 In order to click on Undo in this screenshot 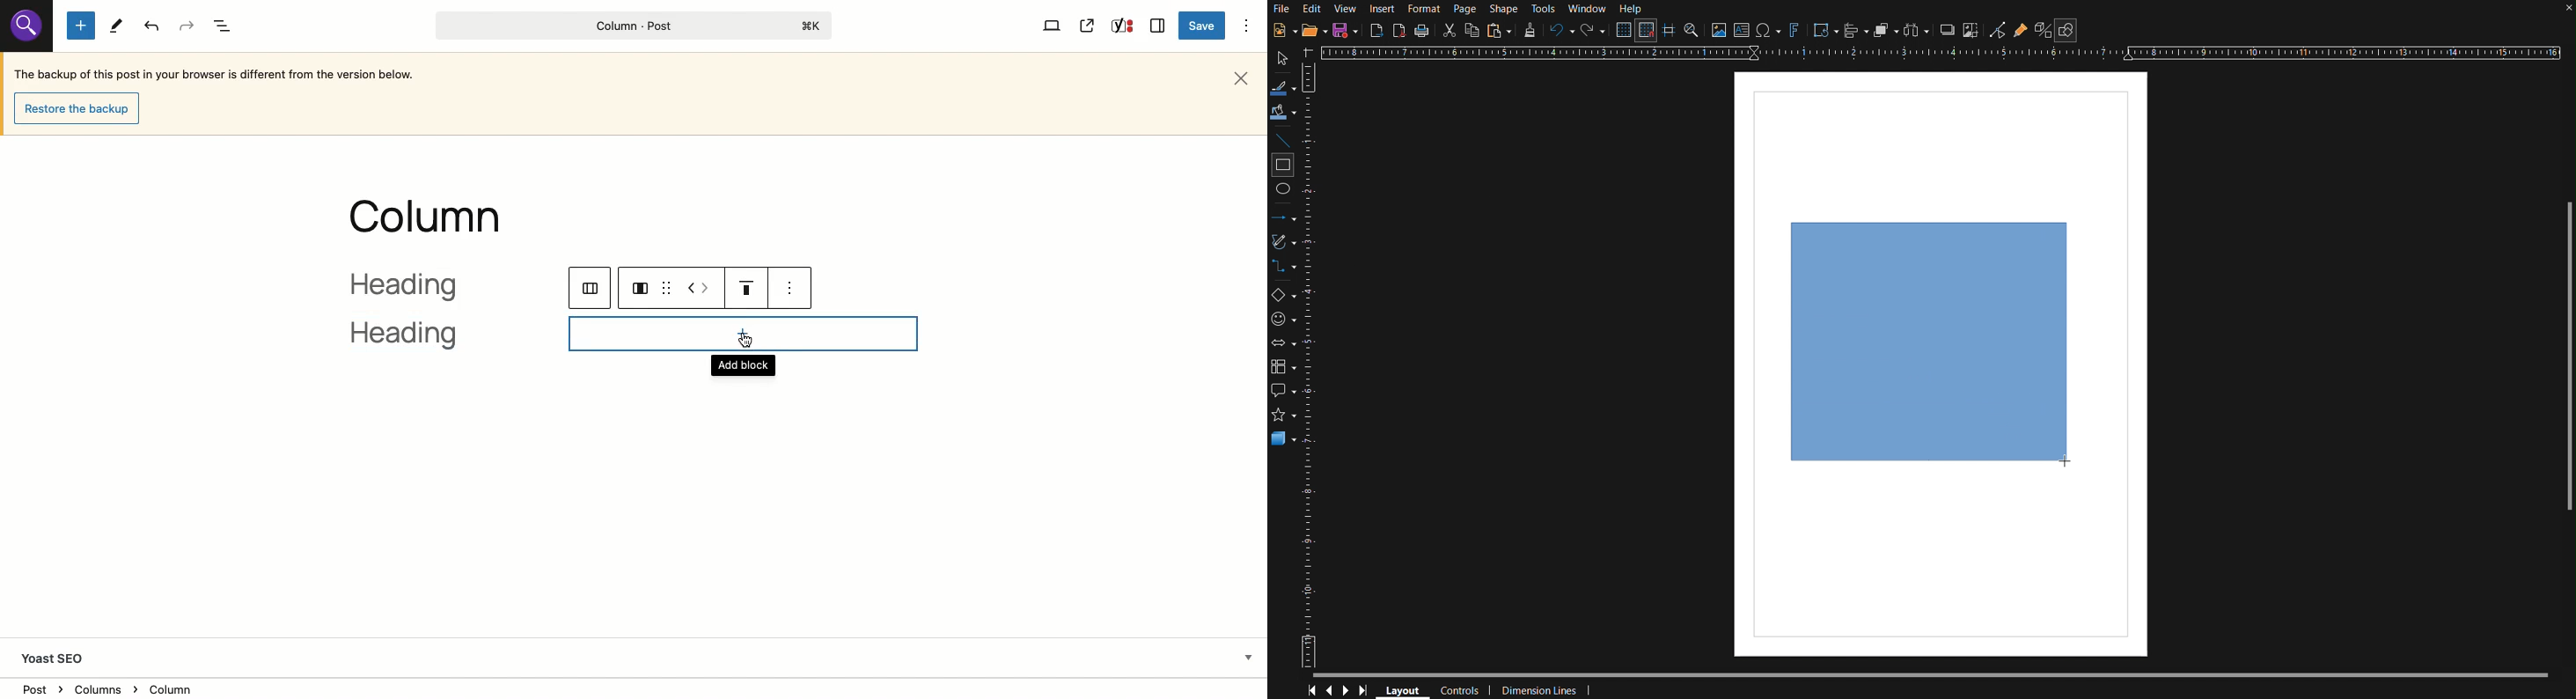, I will do `click(1559, 31)`.